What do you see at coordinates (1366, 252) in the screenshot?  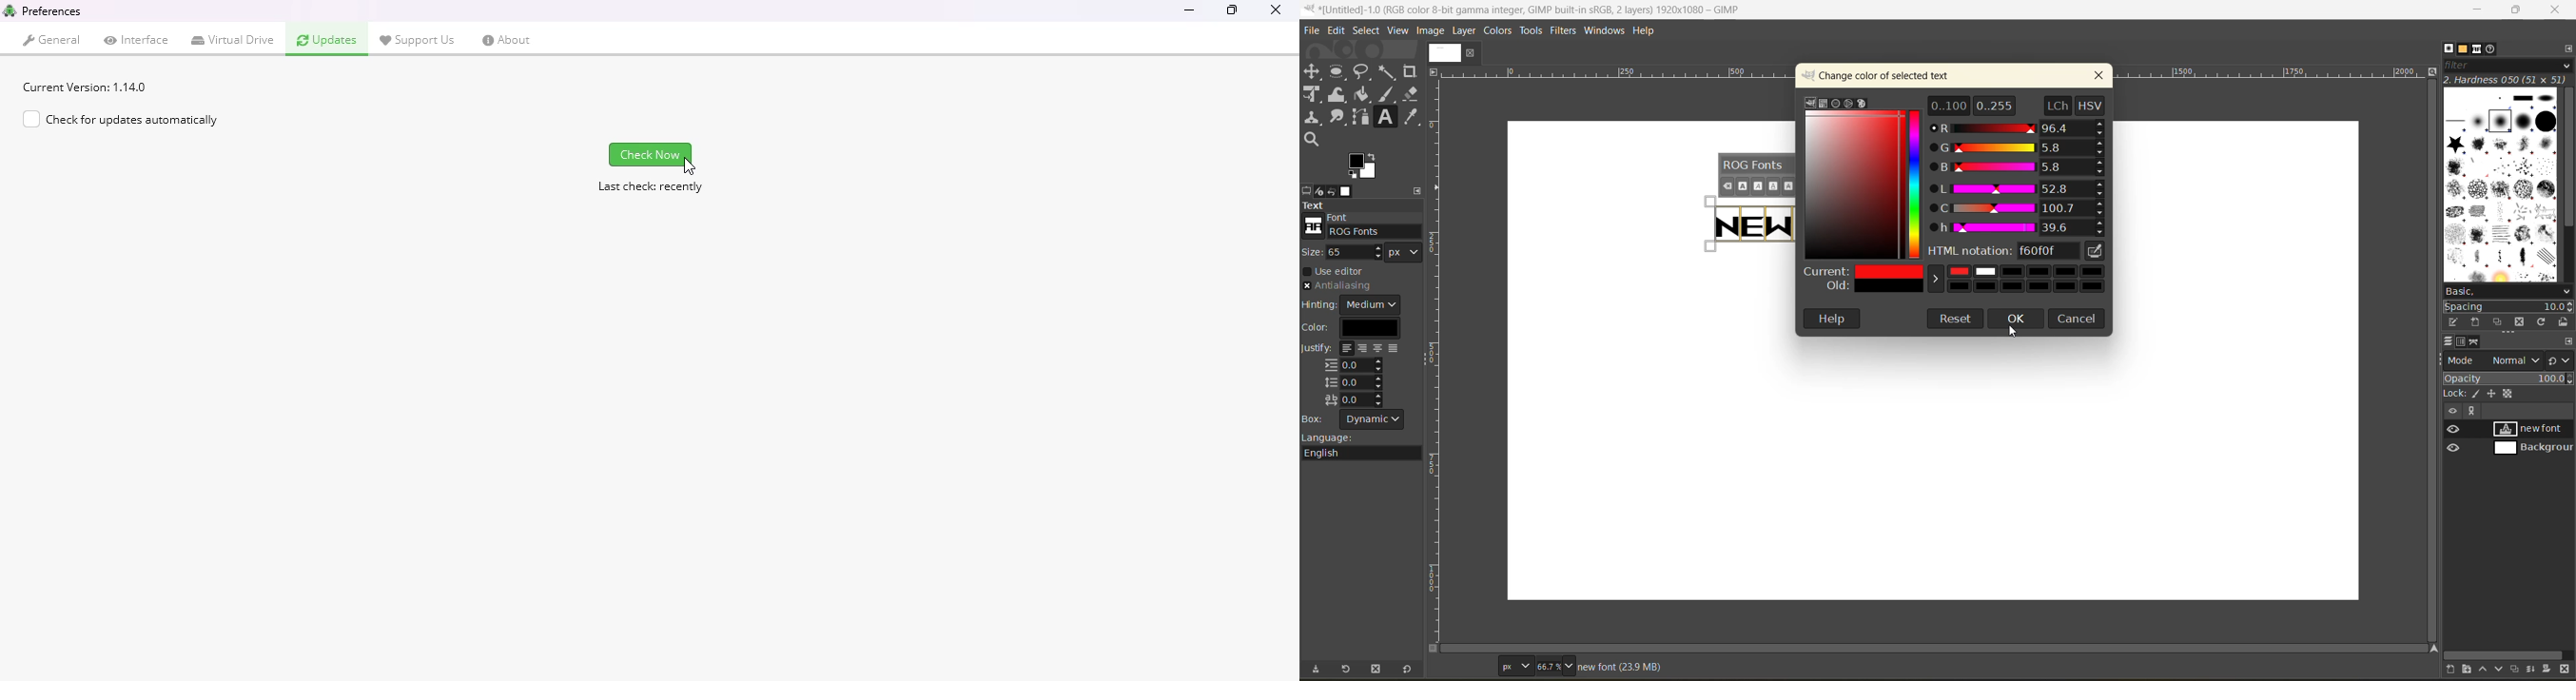 I see `size` at bounding box center [1366, 252].